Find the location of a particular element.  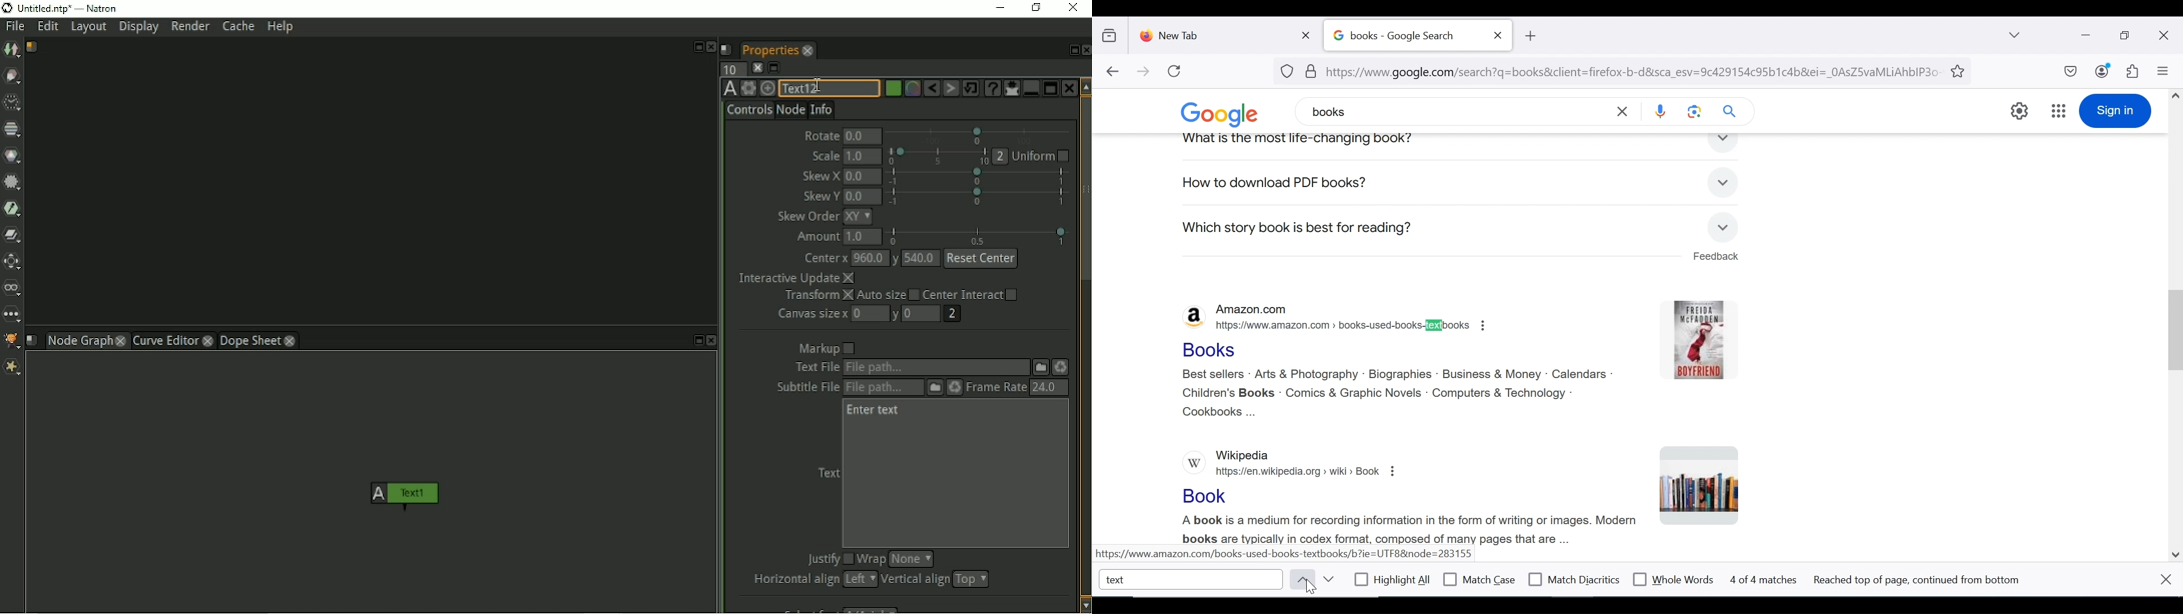

save to pocket is located at coordinates (2070, 72).